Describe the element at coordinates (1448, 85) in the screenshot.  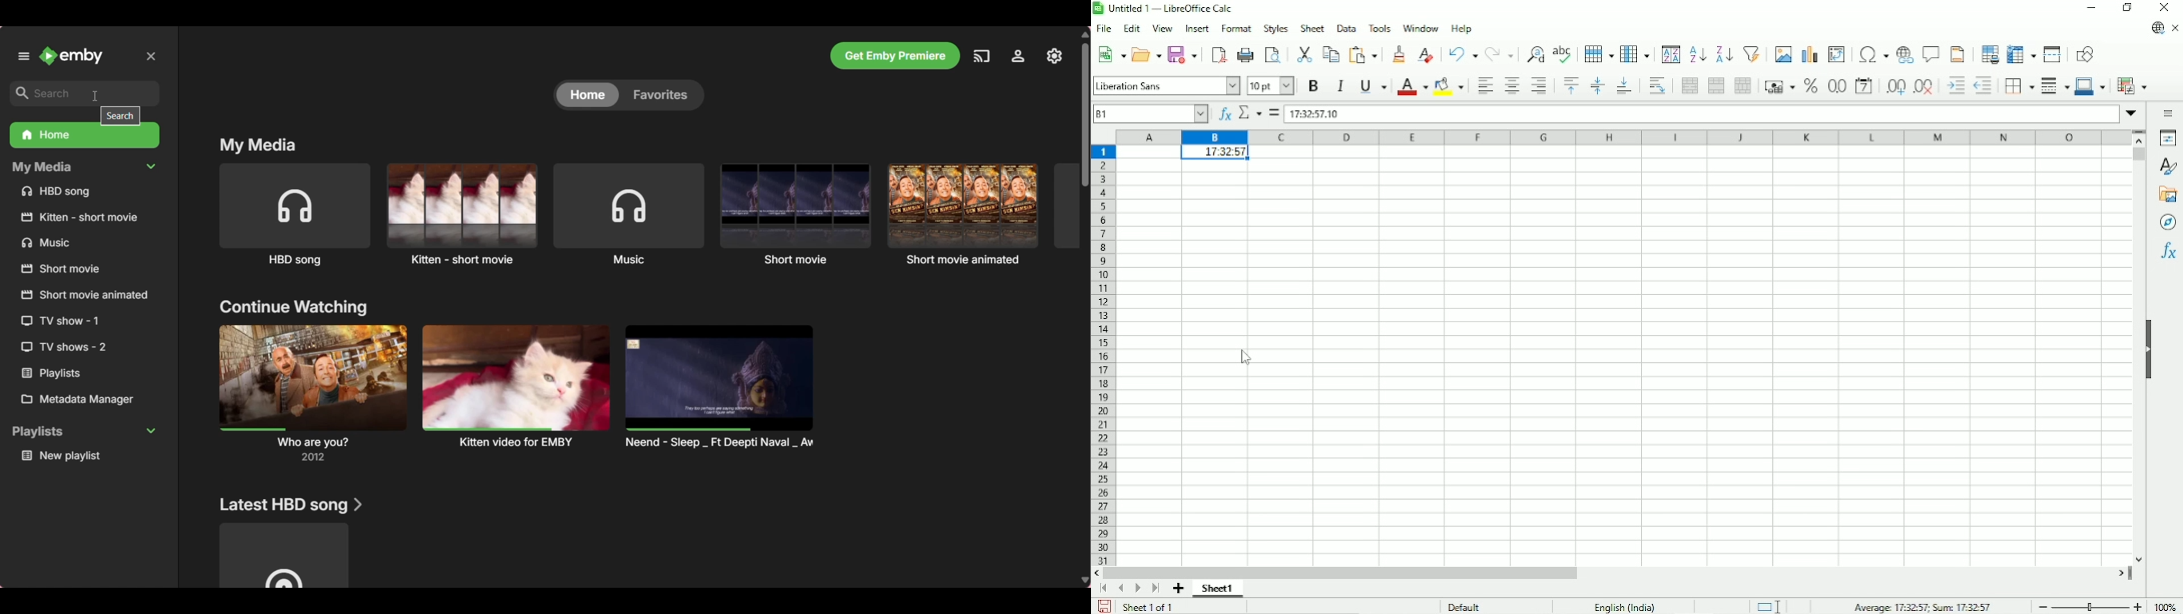
I see `Background color` at that location.